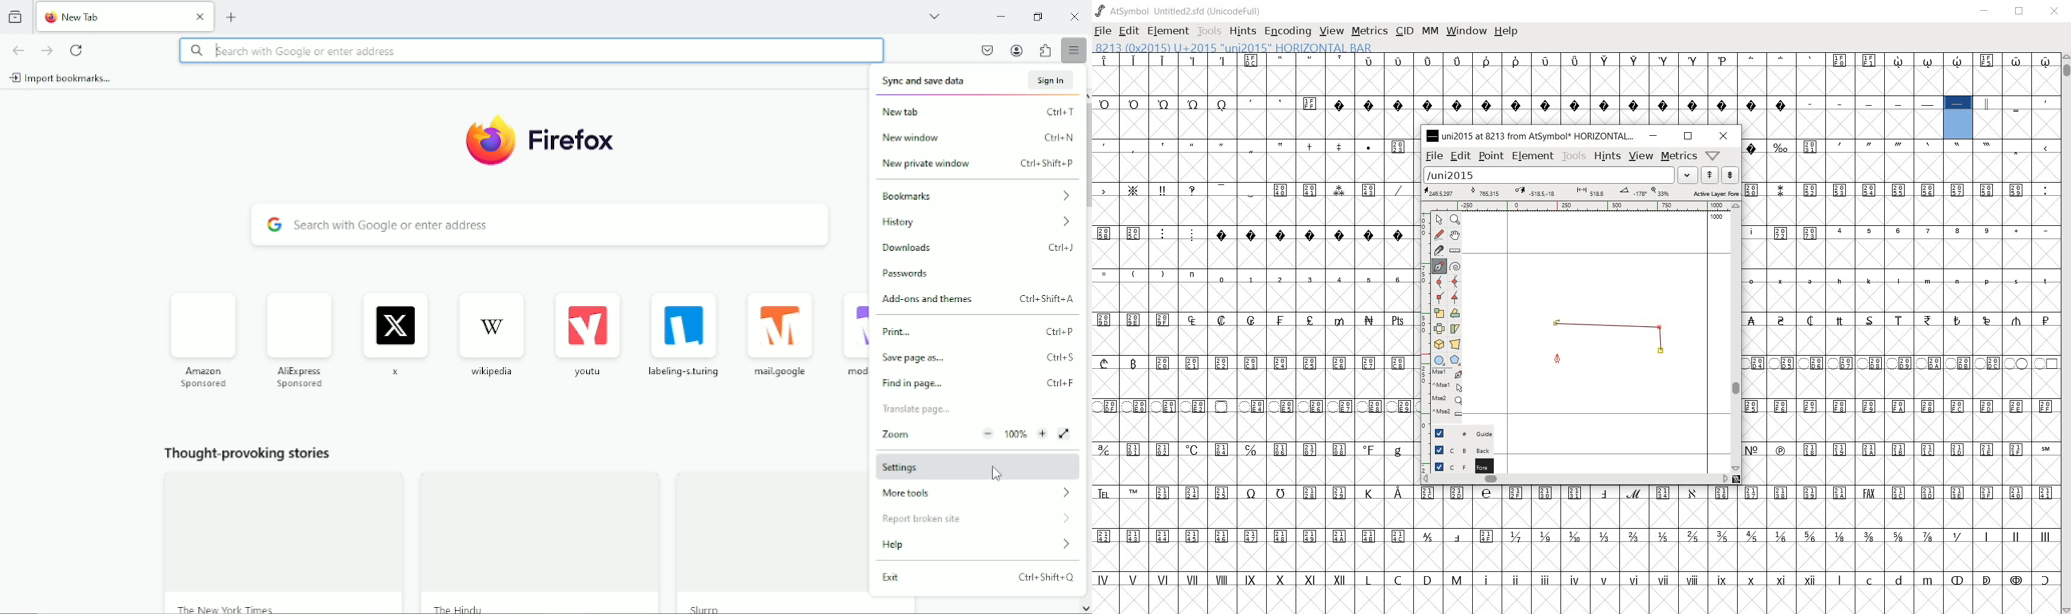 The image size is (2072, 616). I want to click on show the previous word on the list, so click(1730, 175).